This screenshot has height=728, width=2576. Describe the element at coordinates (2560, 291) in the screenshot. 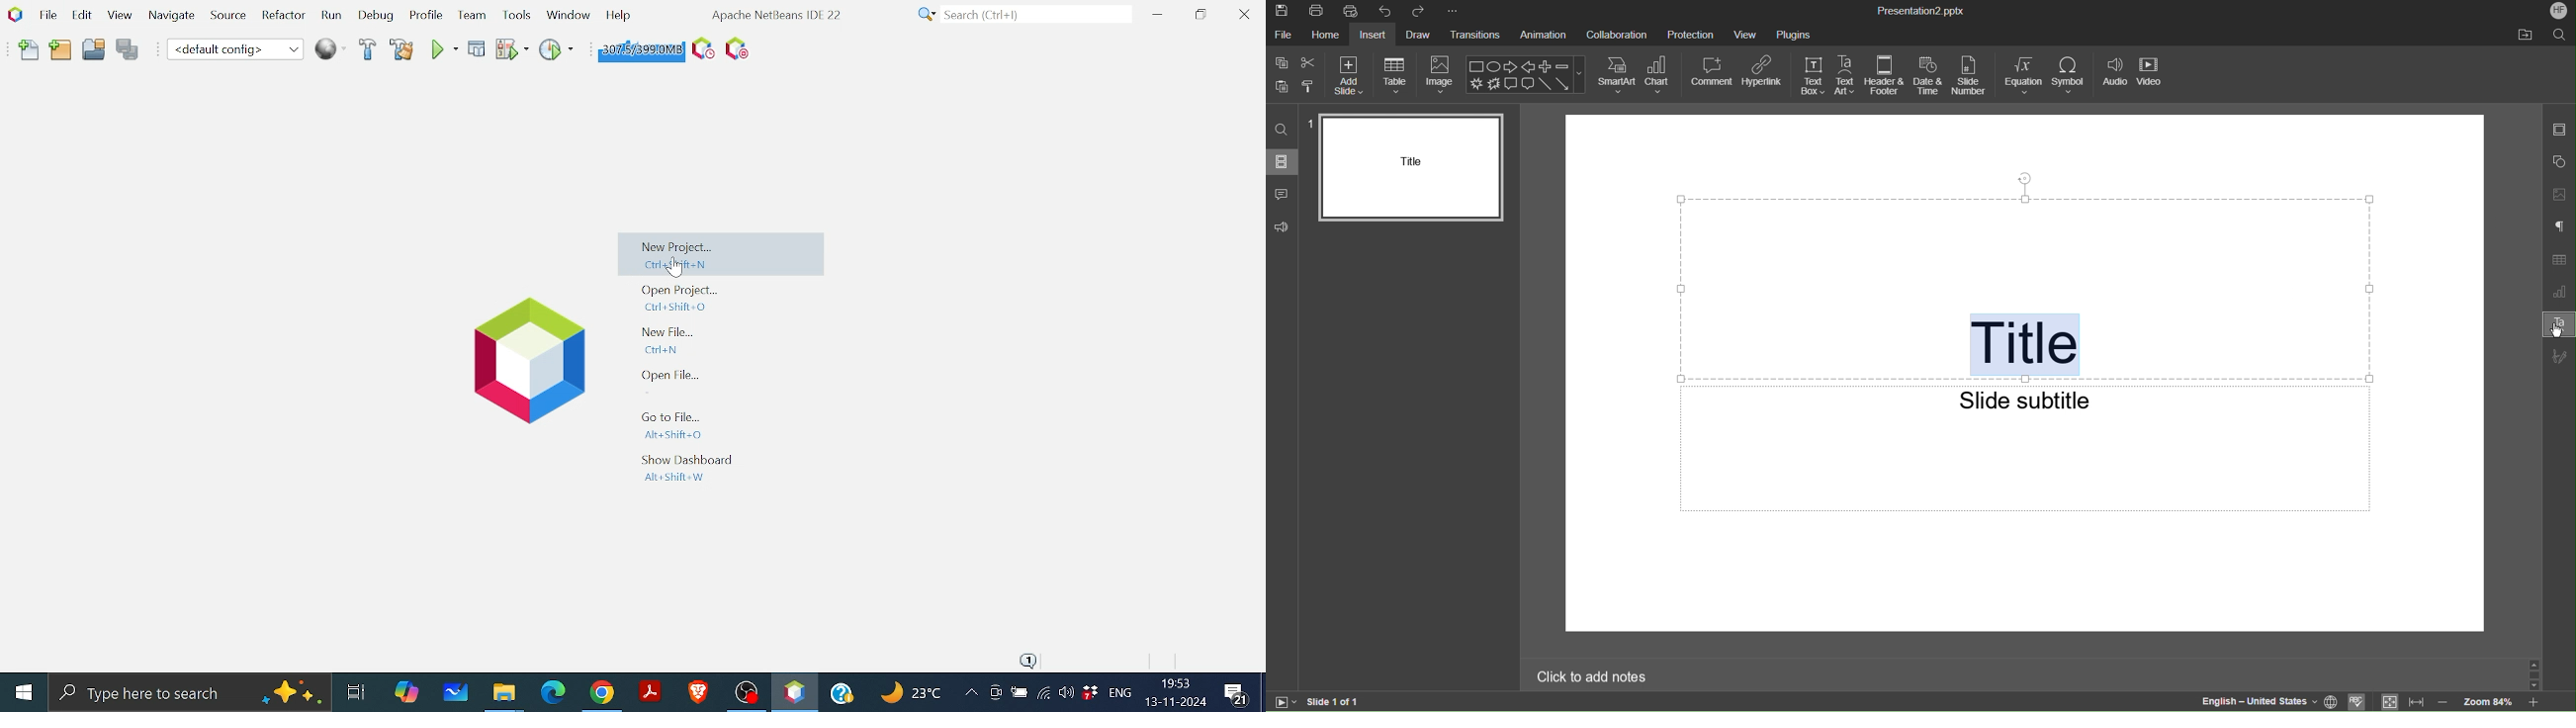

I see `Graph Settings` at that location.